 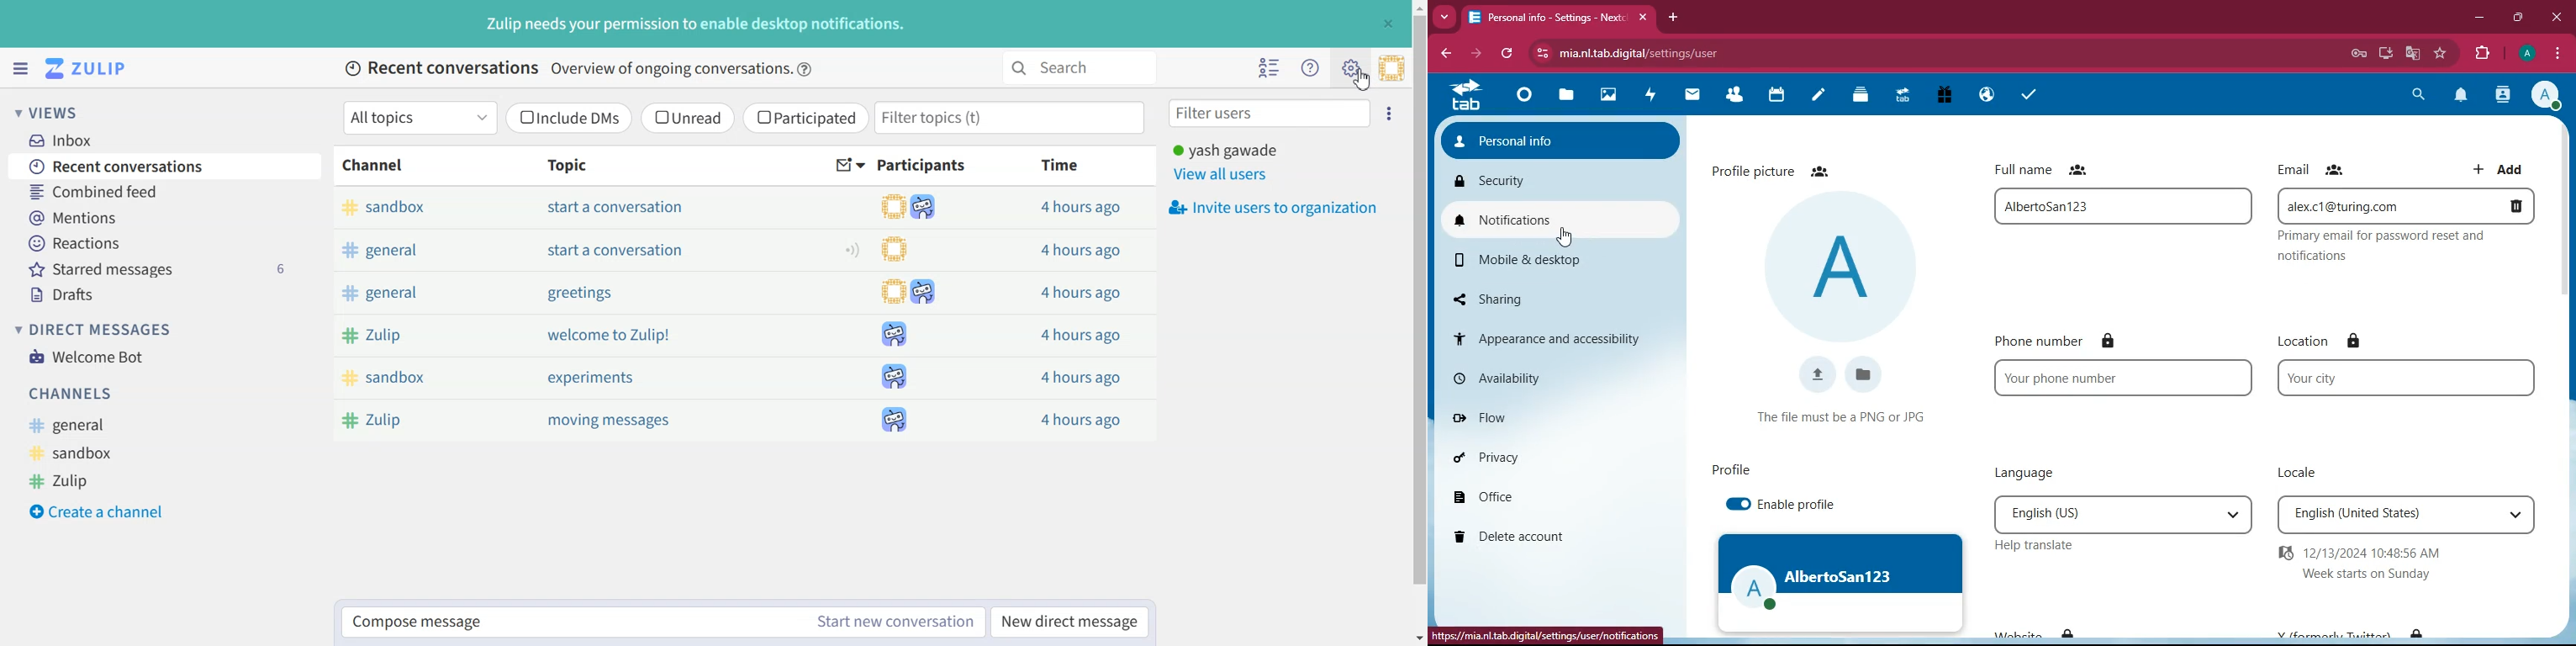 What do you see at coordinates (1987, 96) in the screenshot?
I see `Email Hosting` at bounding box center [1987, 96].